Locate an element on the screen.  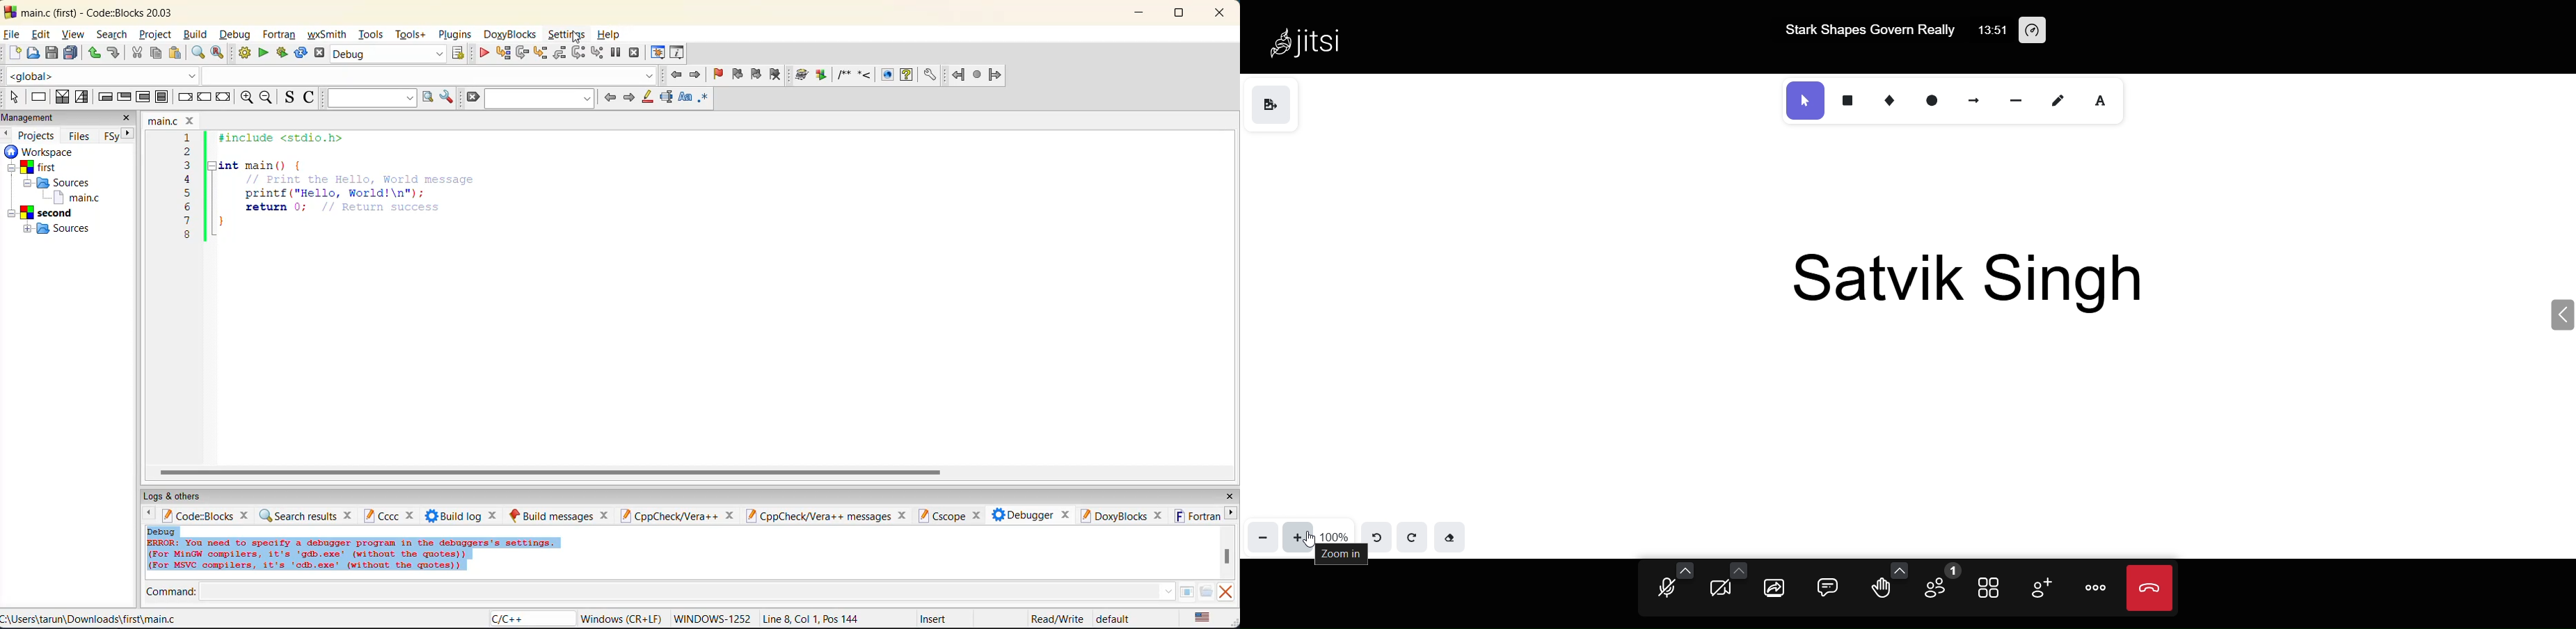
clear is located at coordinates (472, 96).